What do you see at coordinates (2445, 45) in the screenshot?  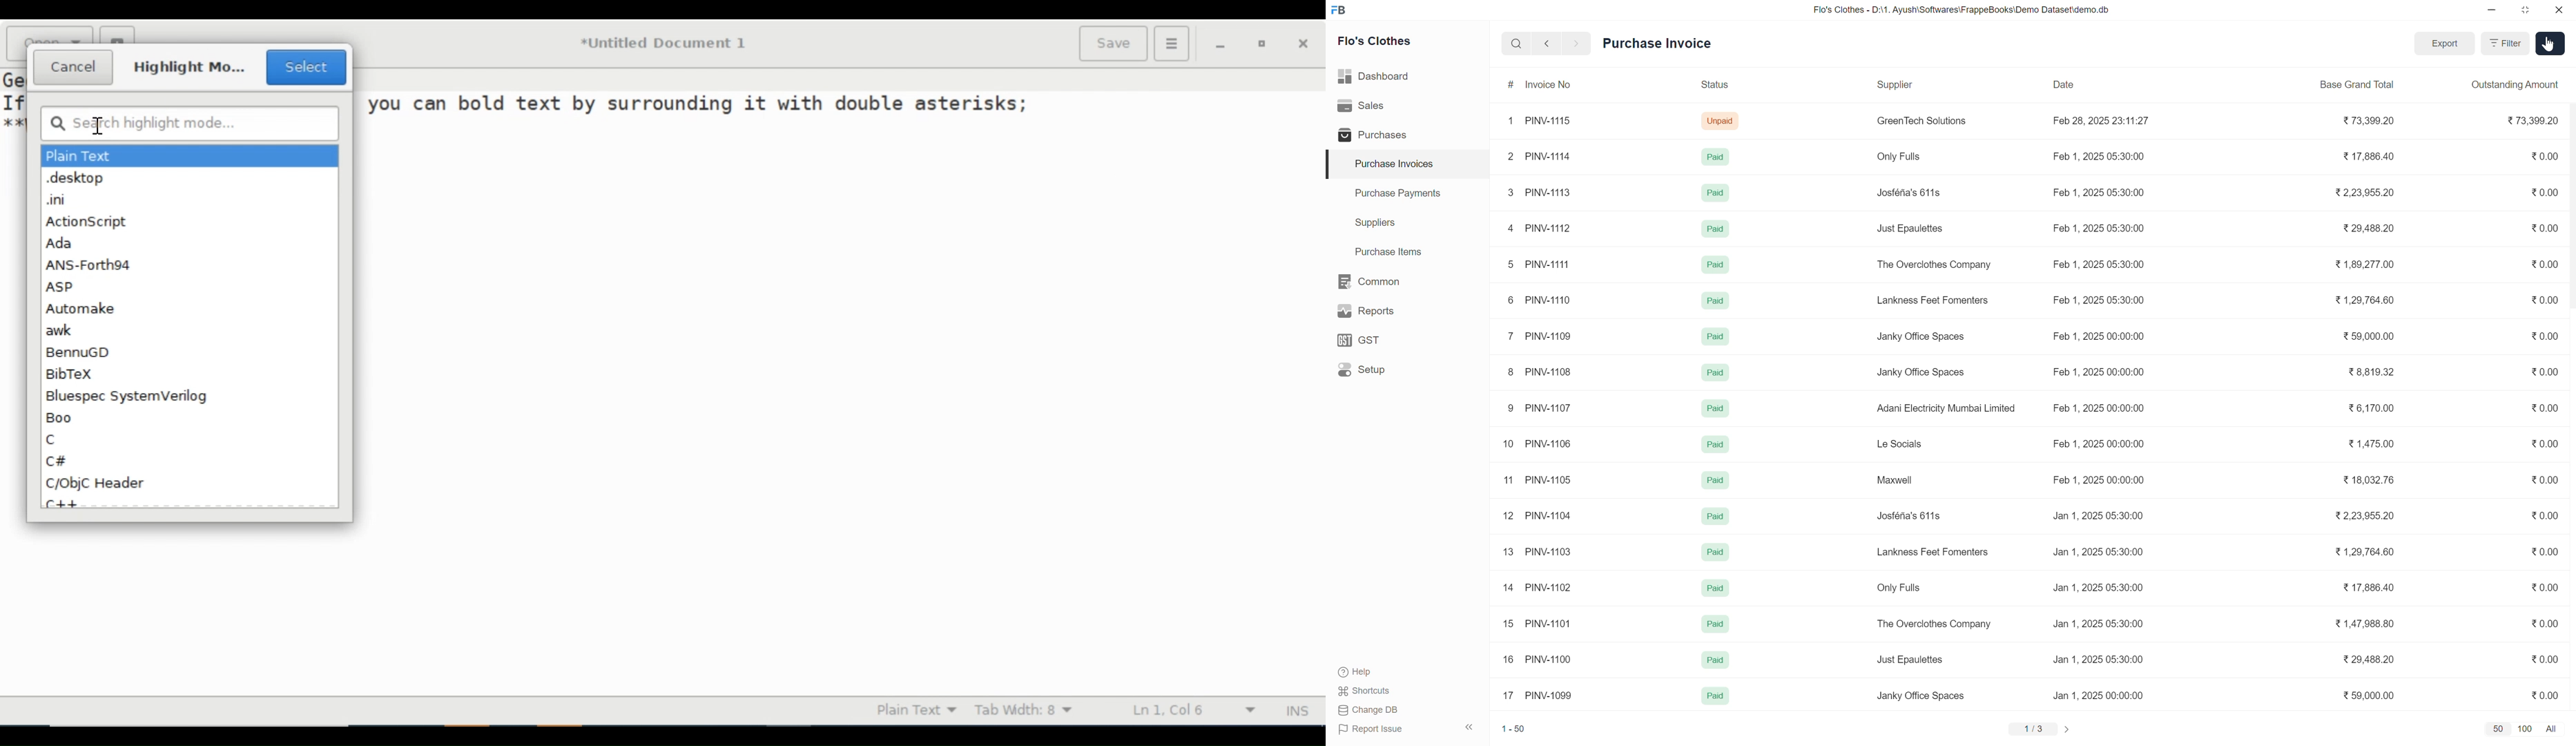 I see `Export` at bounding box center [2445, 45].